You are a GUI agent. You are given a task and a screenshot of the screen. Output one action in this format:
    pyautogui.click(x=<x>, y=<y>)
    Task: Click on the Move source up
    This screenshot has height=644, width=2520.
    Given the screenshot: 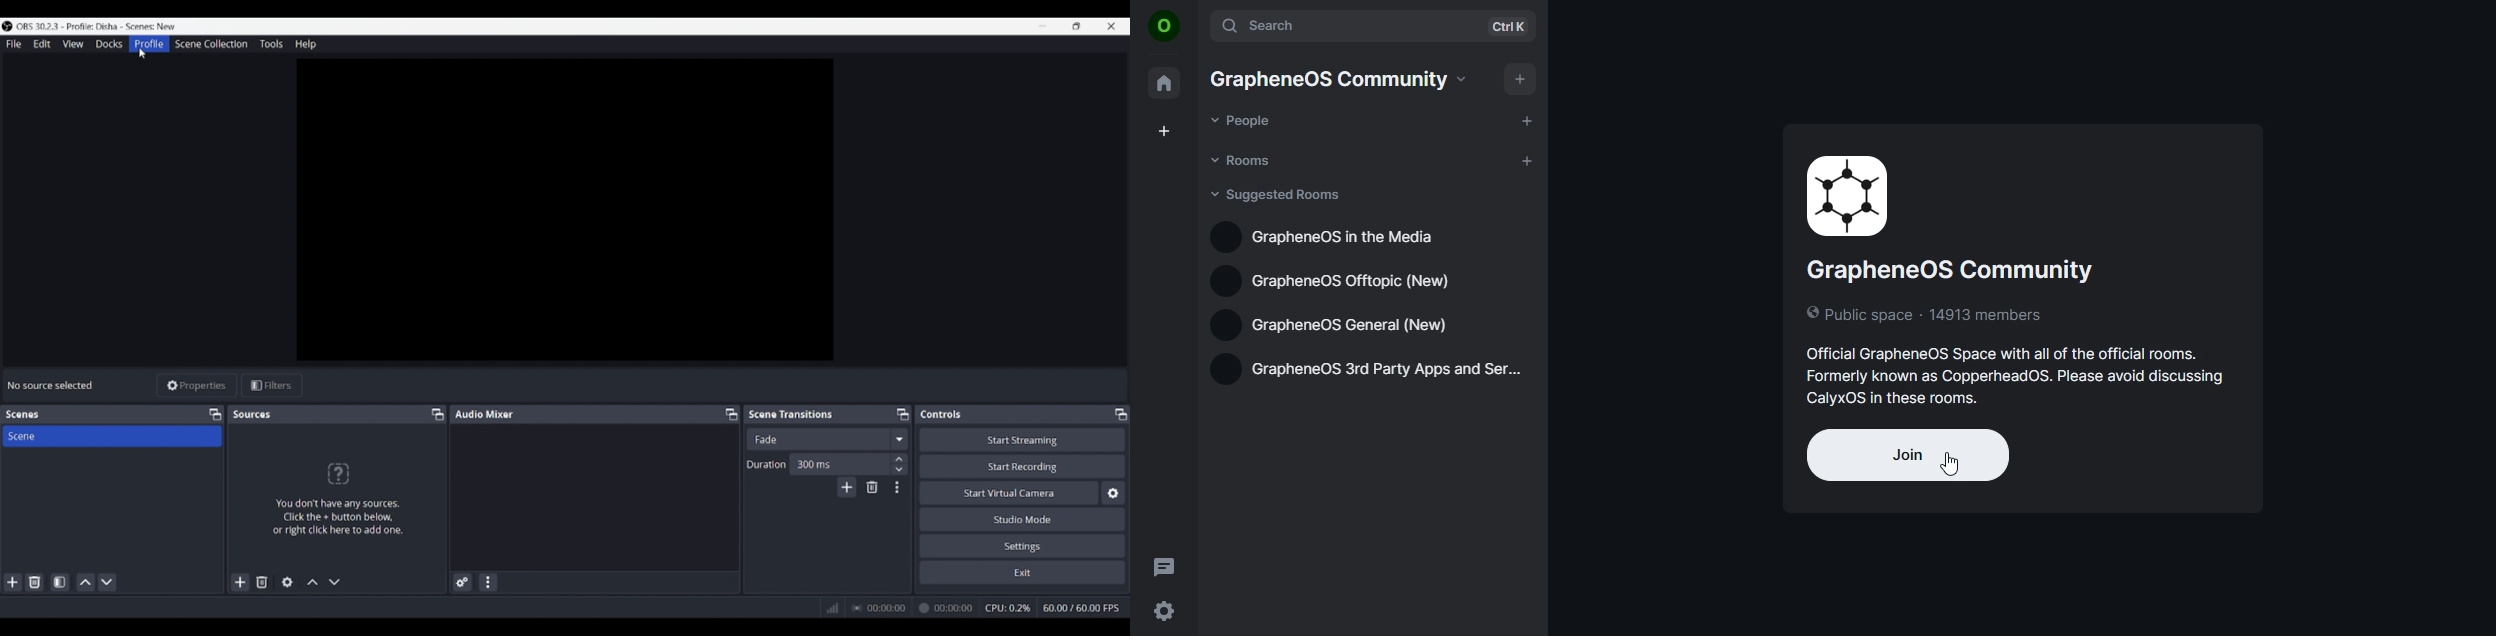 What is the action you would take?
    pyautogui.click(x=313, y=582)
    